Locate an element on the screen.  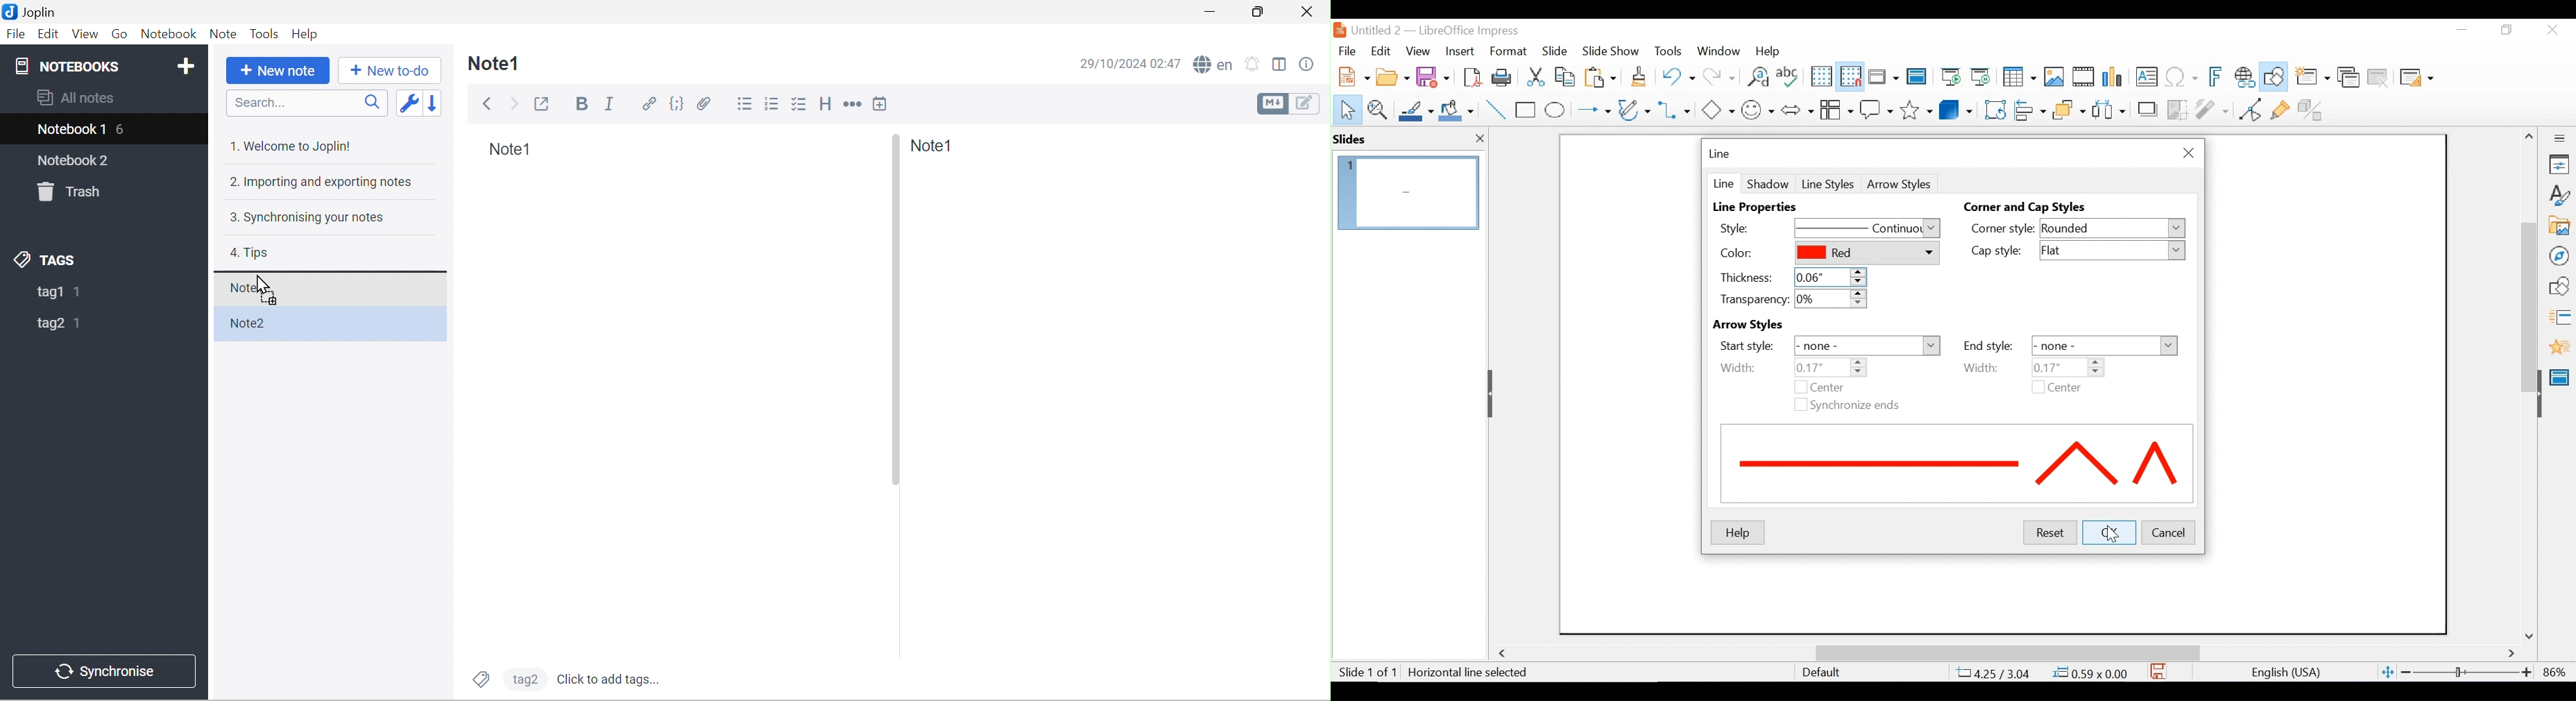
Slide Layout is located at coordinates (2415, 79).